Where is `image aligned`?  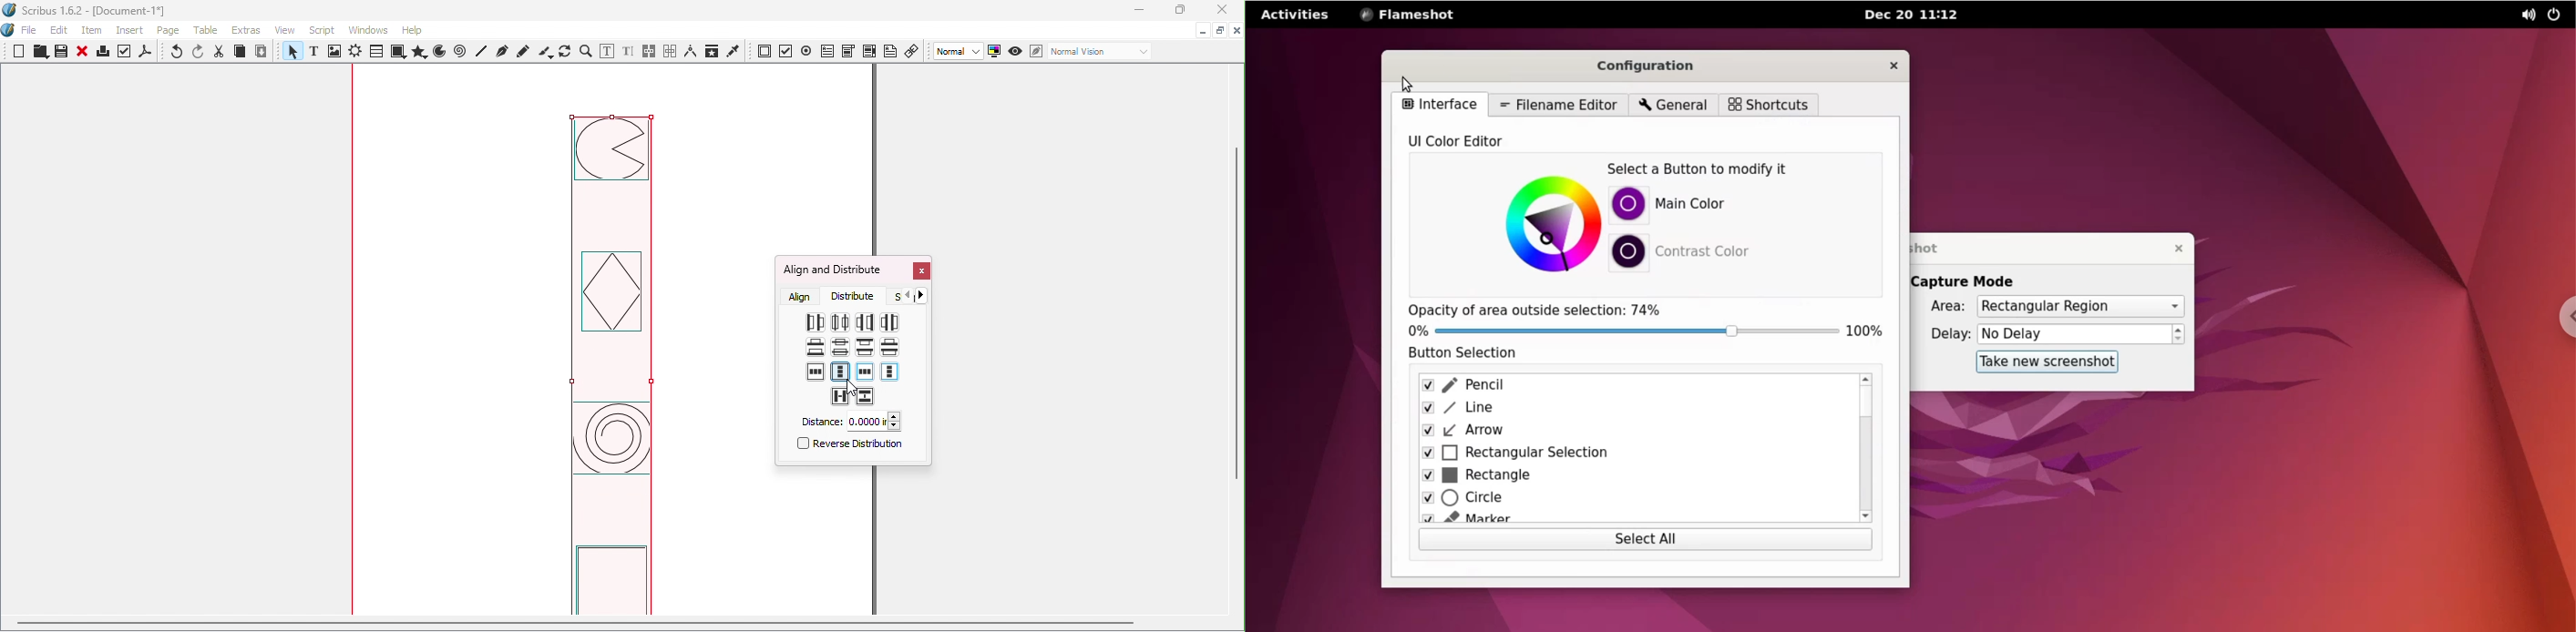 image aligned is located at coordinates (611, 364).